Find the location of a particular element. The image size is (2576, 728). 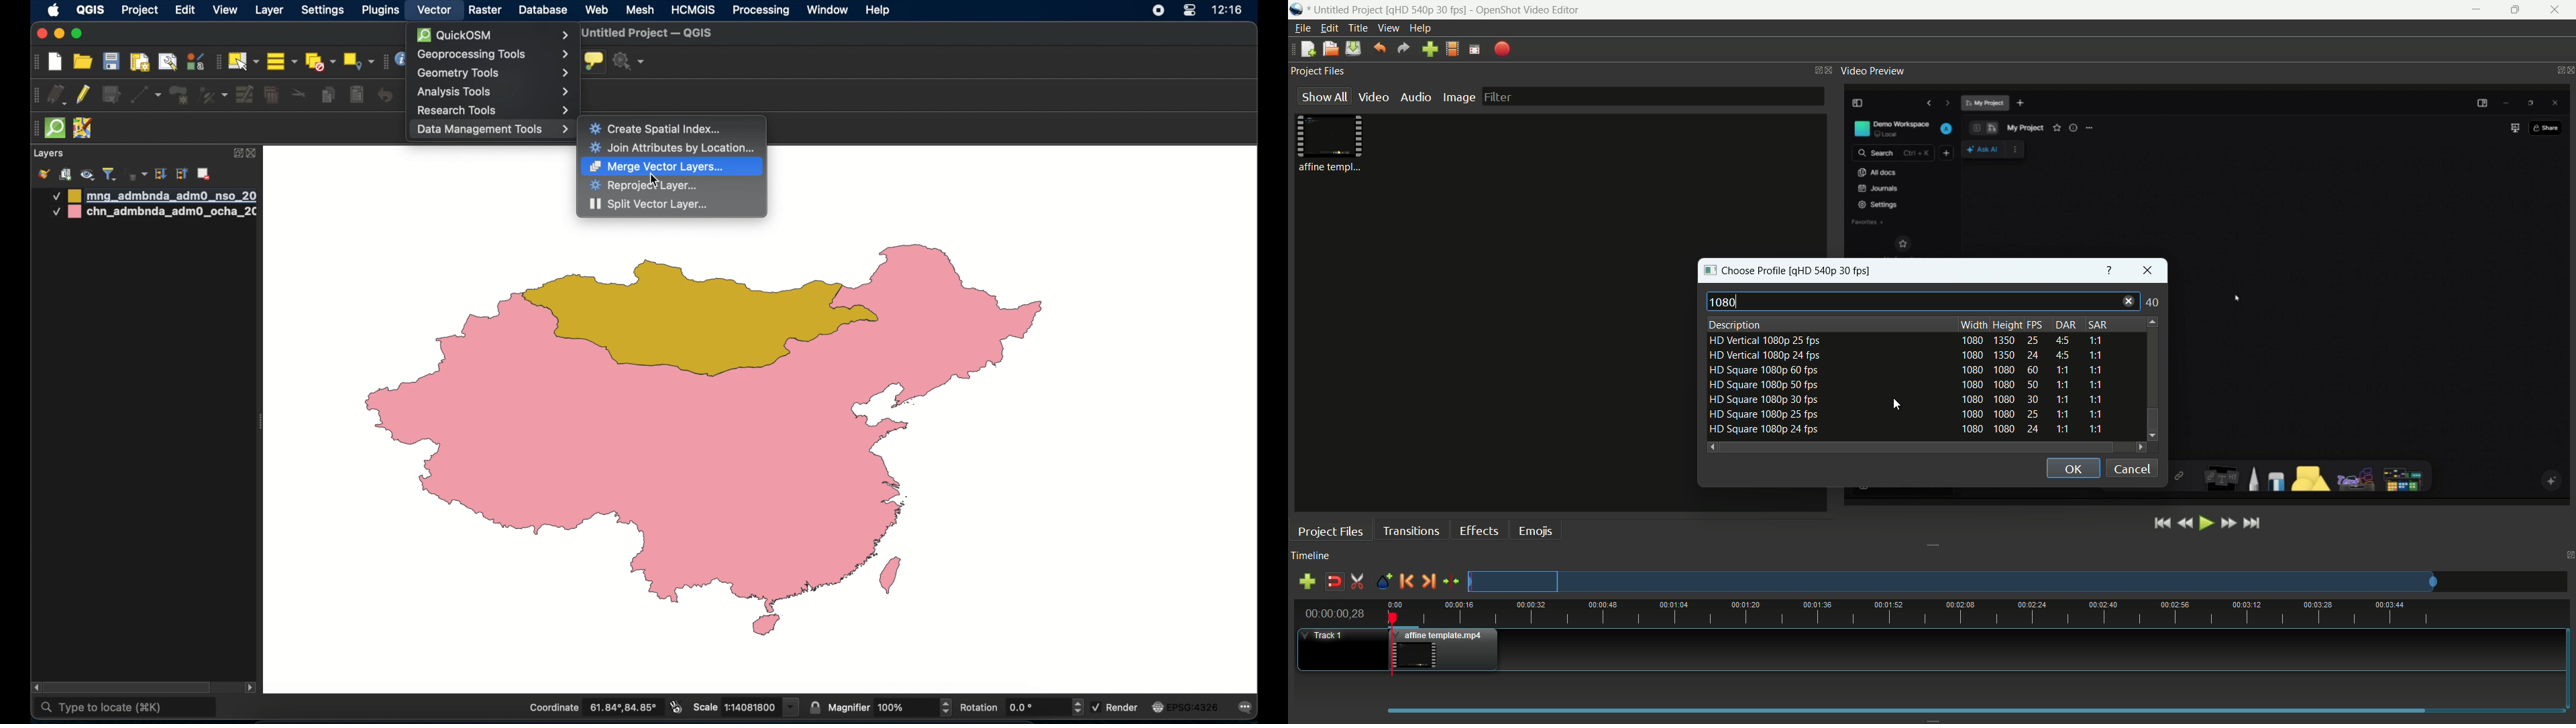

open file is located at coordinates (1328, 48).